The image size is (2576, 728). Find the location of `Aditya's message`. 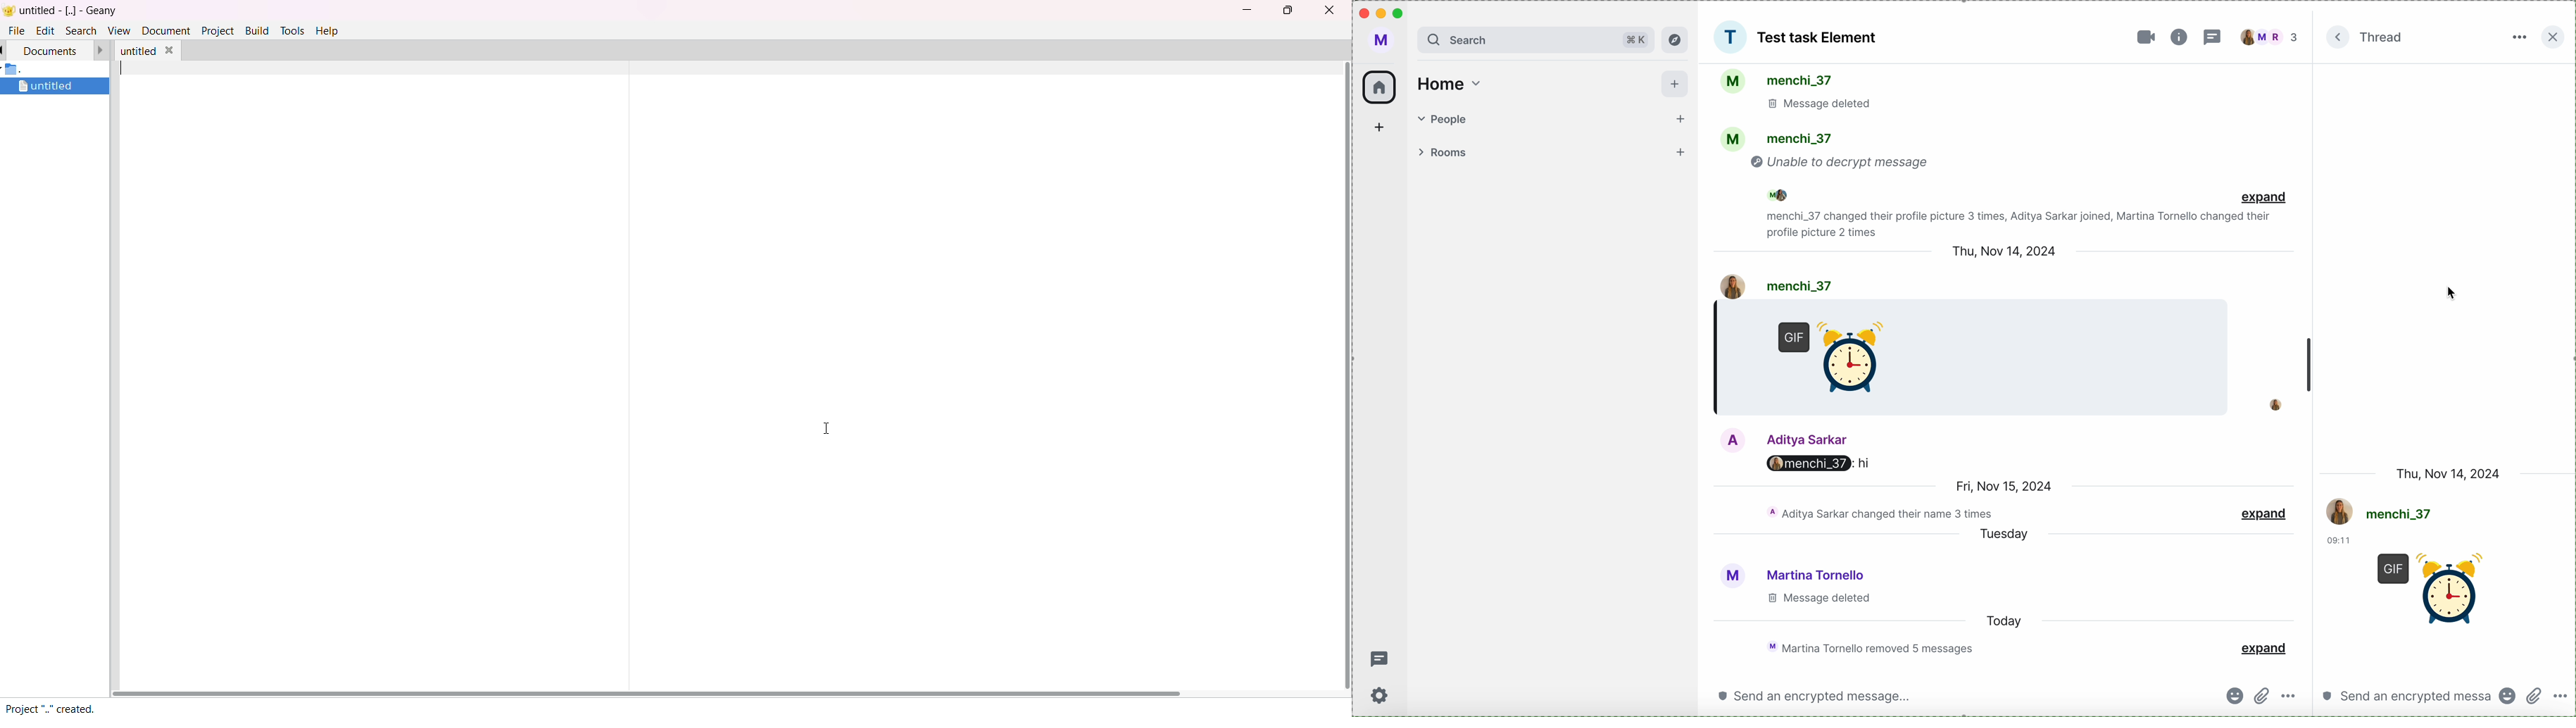

Aditya's message is located at coordinates (1820, 466).